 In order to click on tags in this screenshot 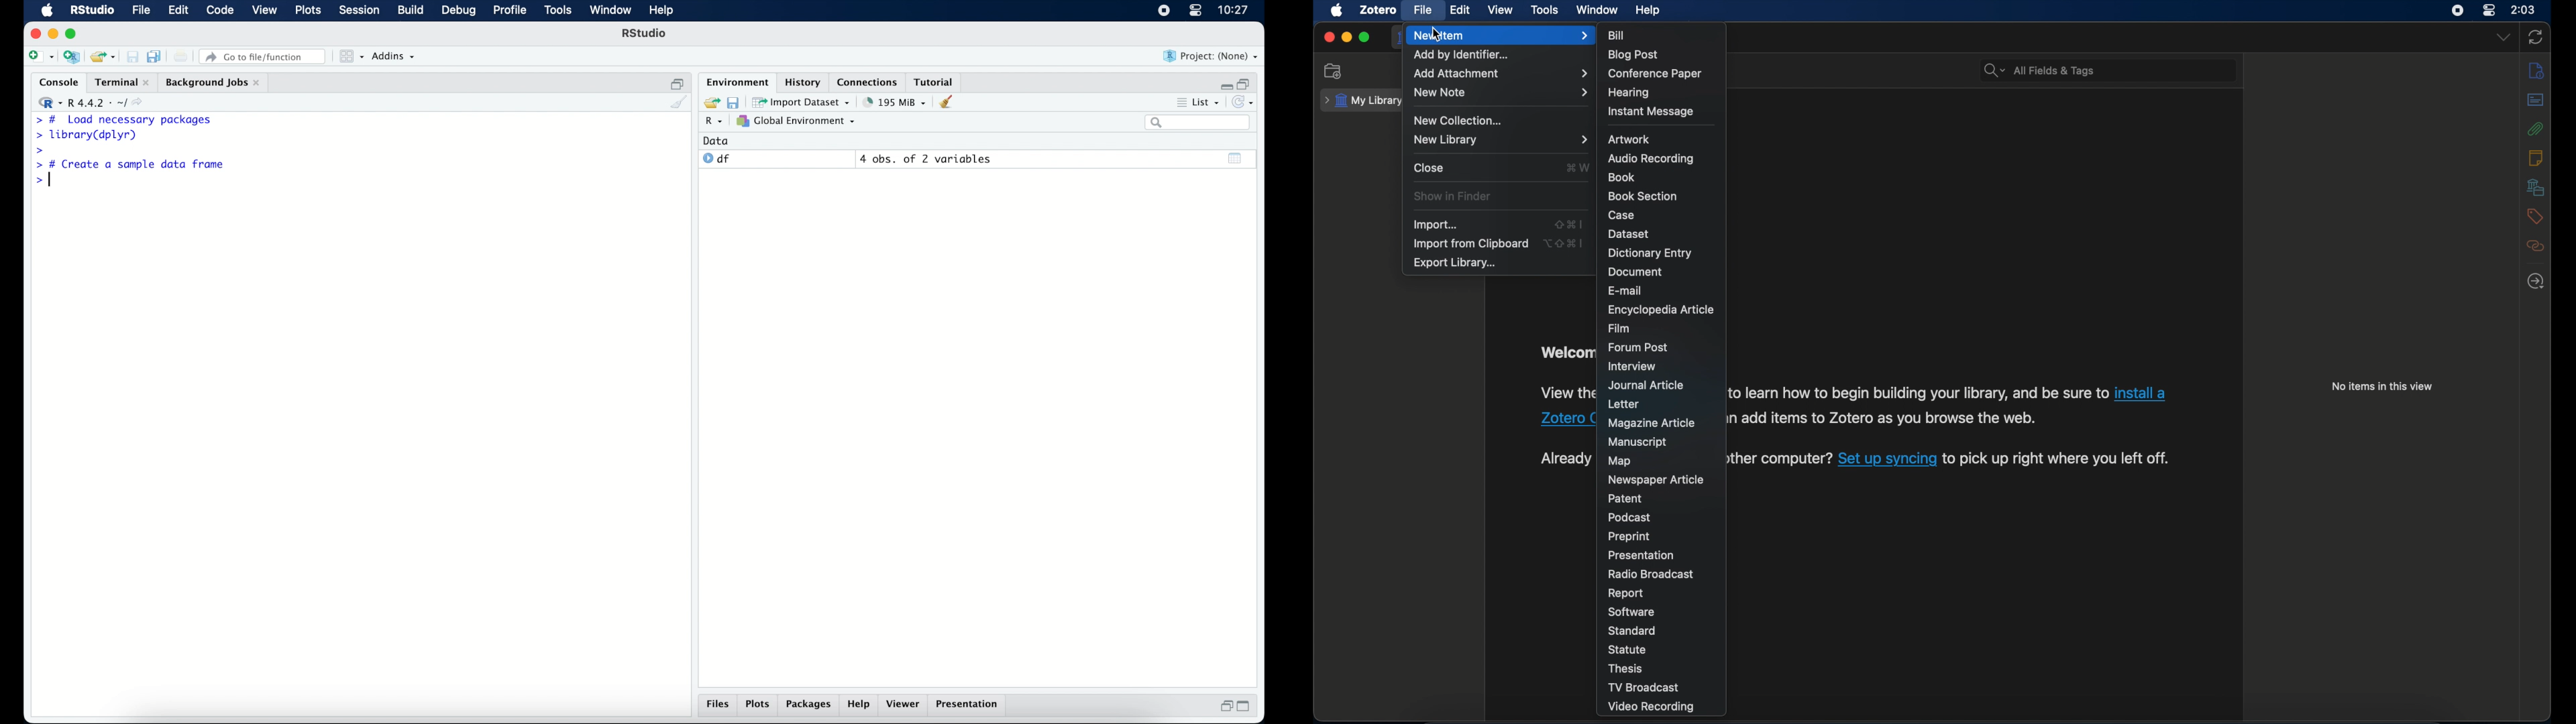, I will do `click(2536, 217)`.